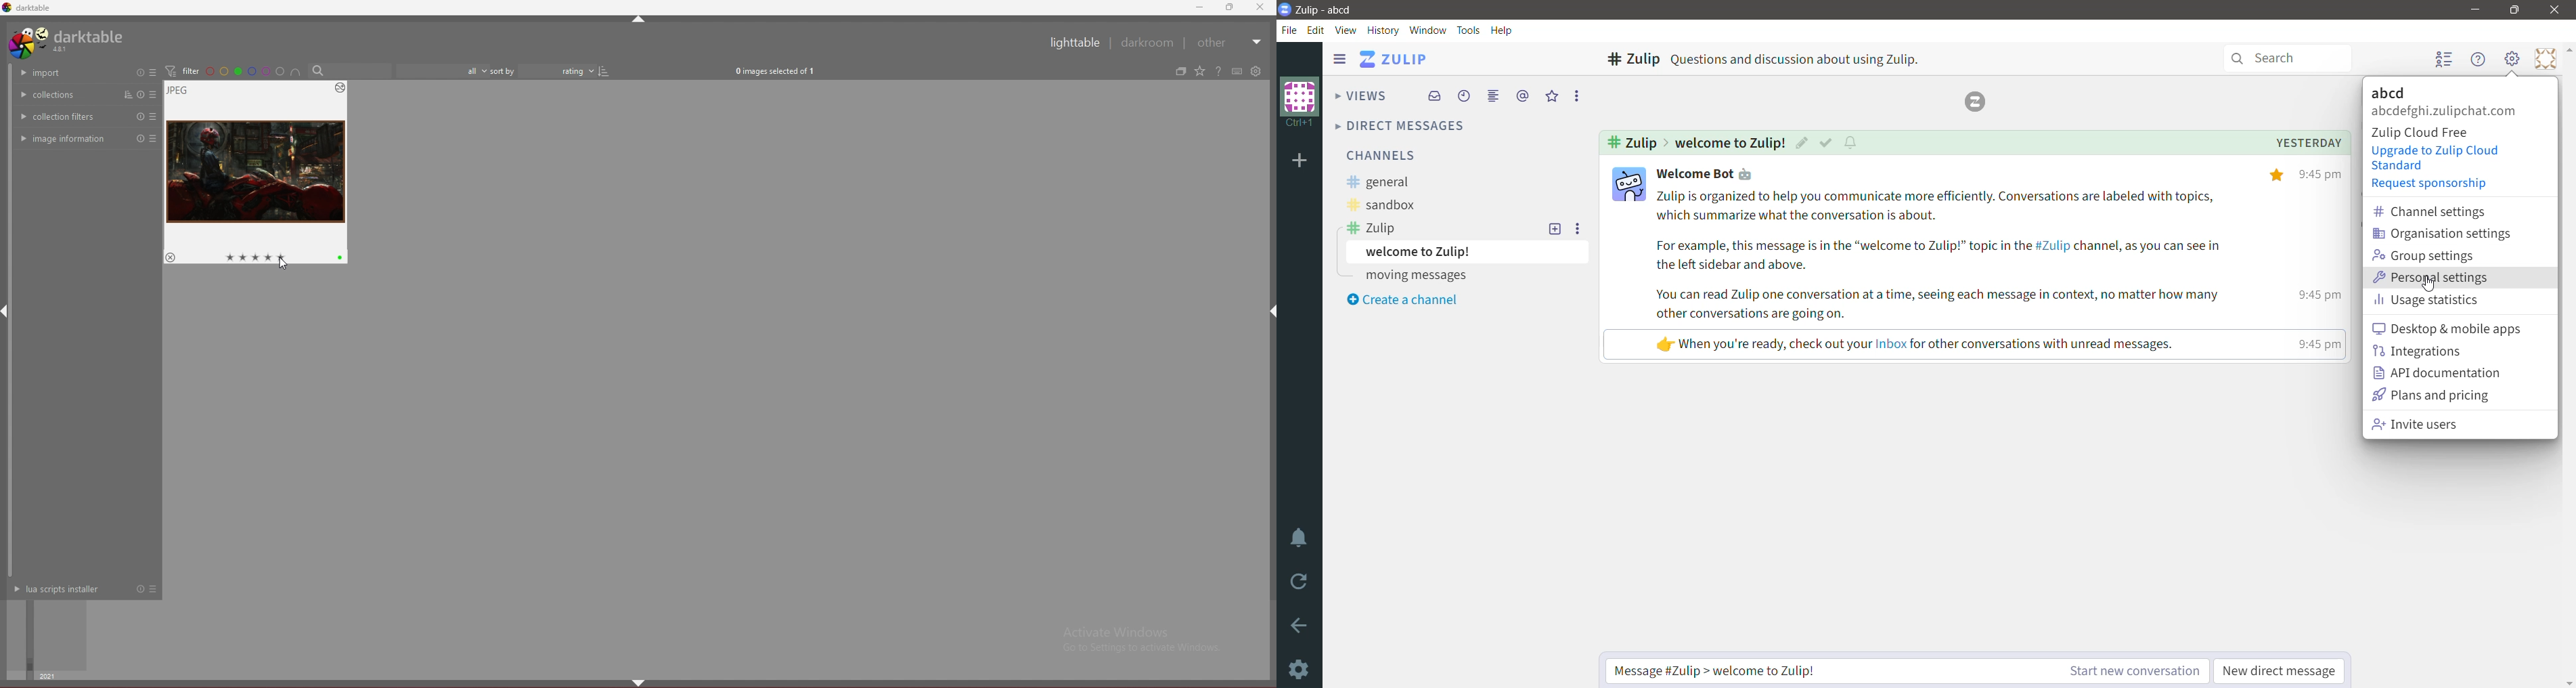  Describe the element at coordinates (141, 590) in the screenshot. I see `reset` at that location.